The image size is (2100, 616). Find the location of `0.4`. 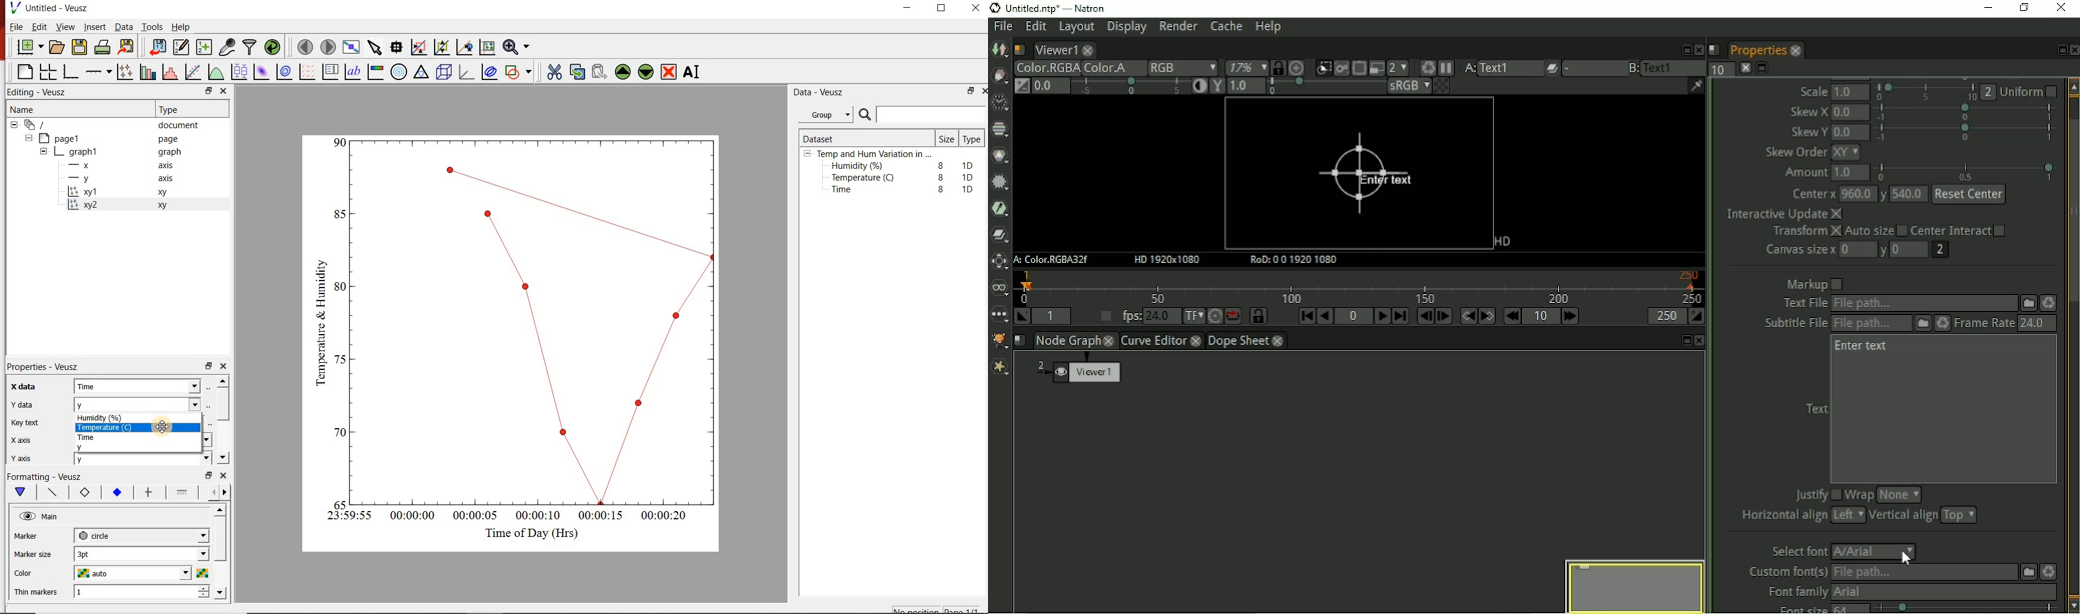

0.4 is located at coordinates (340, 359).